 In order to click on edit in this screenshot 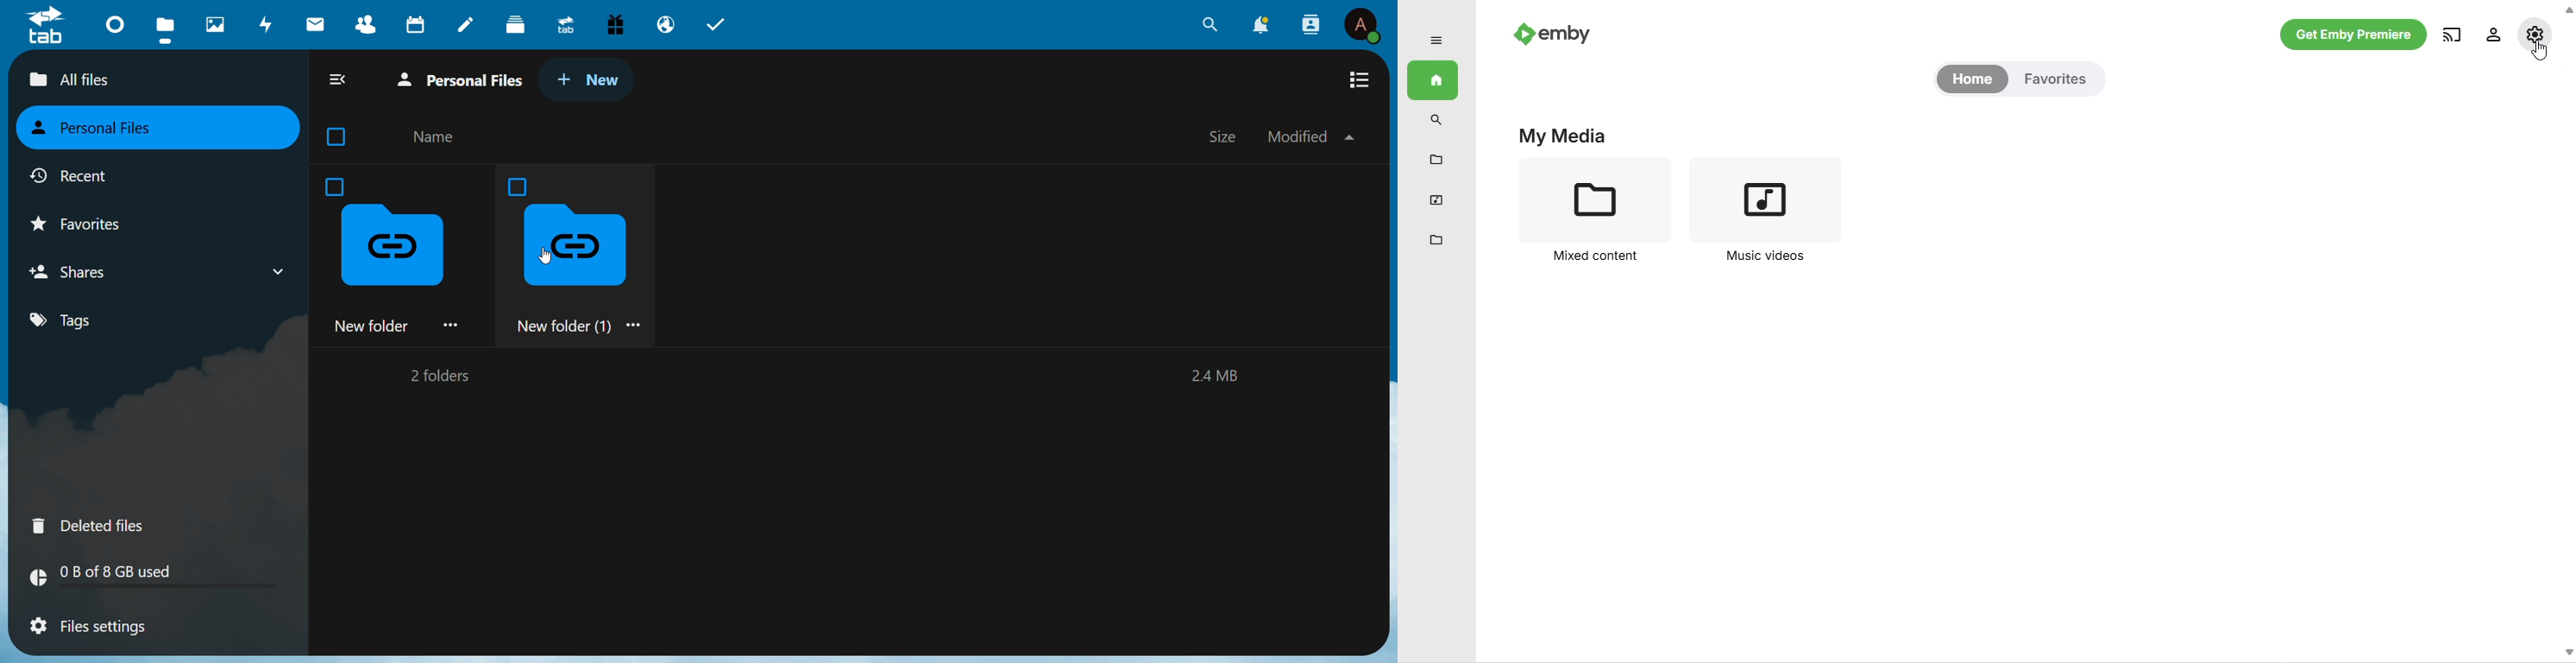, I will do `click(468, 26)`.